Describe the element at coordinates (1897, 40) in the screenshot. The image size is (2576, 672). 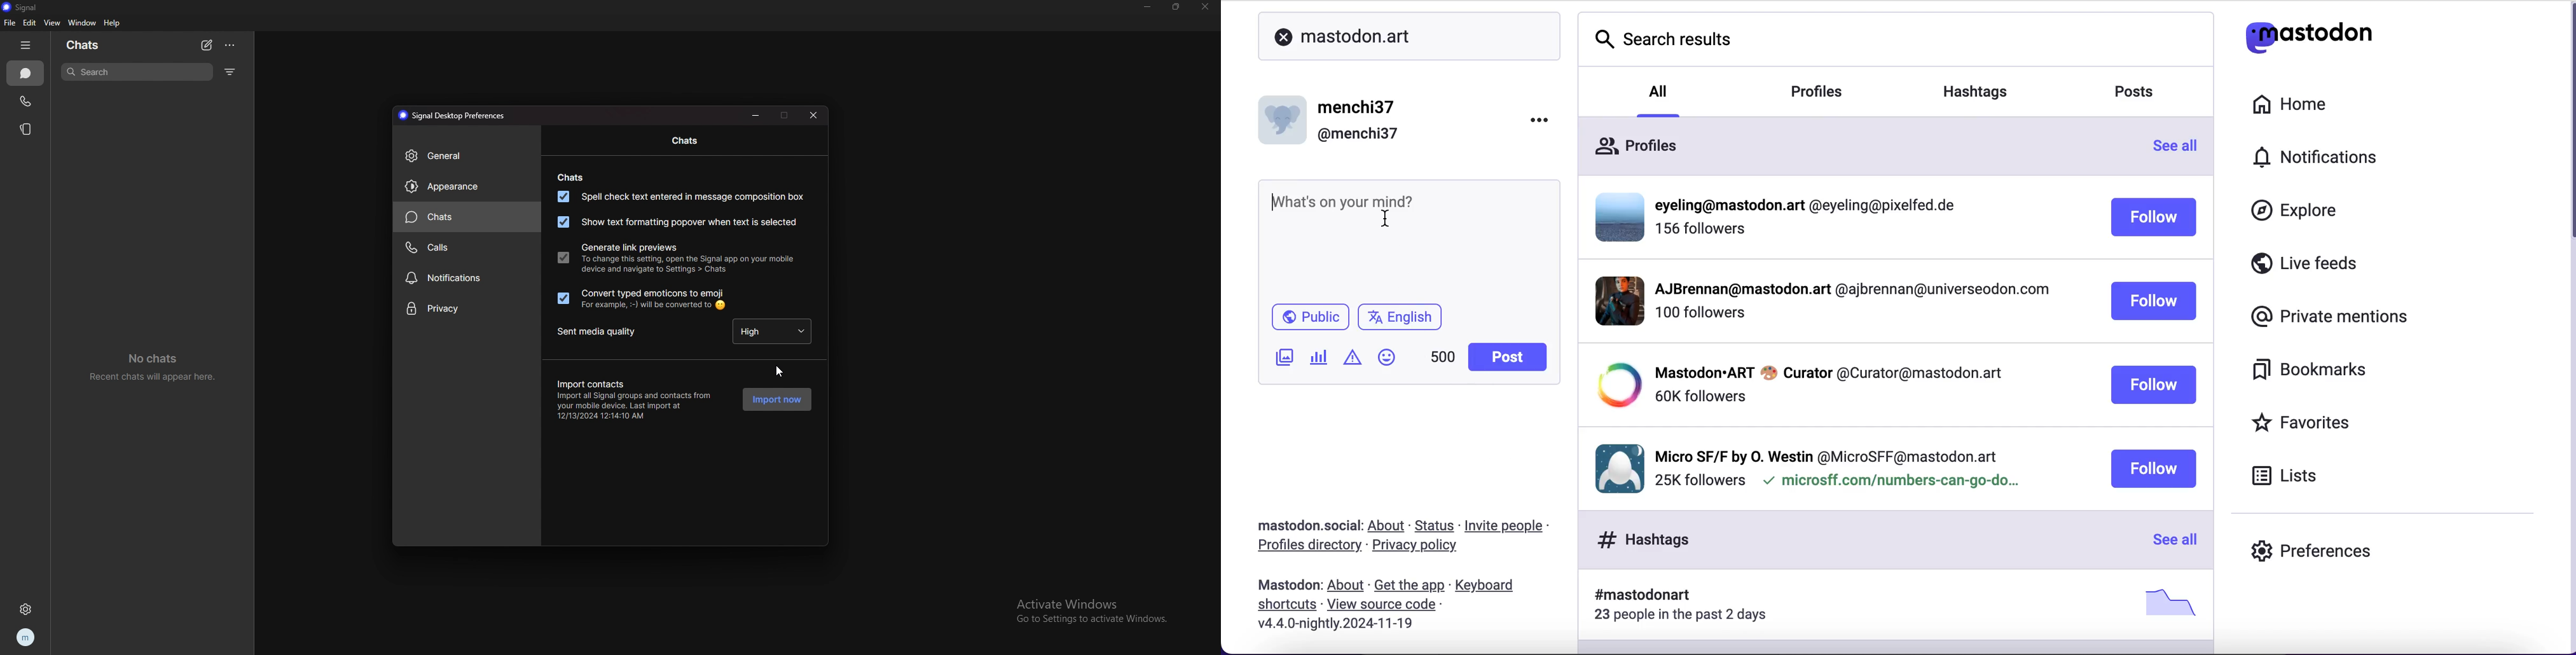
I see `search results` at that location.